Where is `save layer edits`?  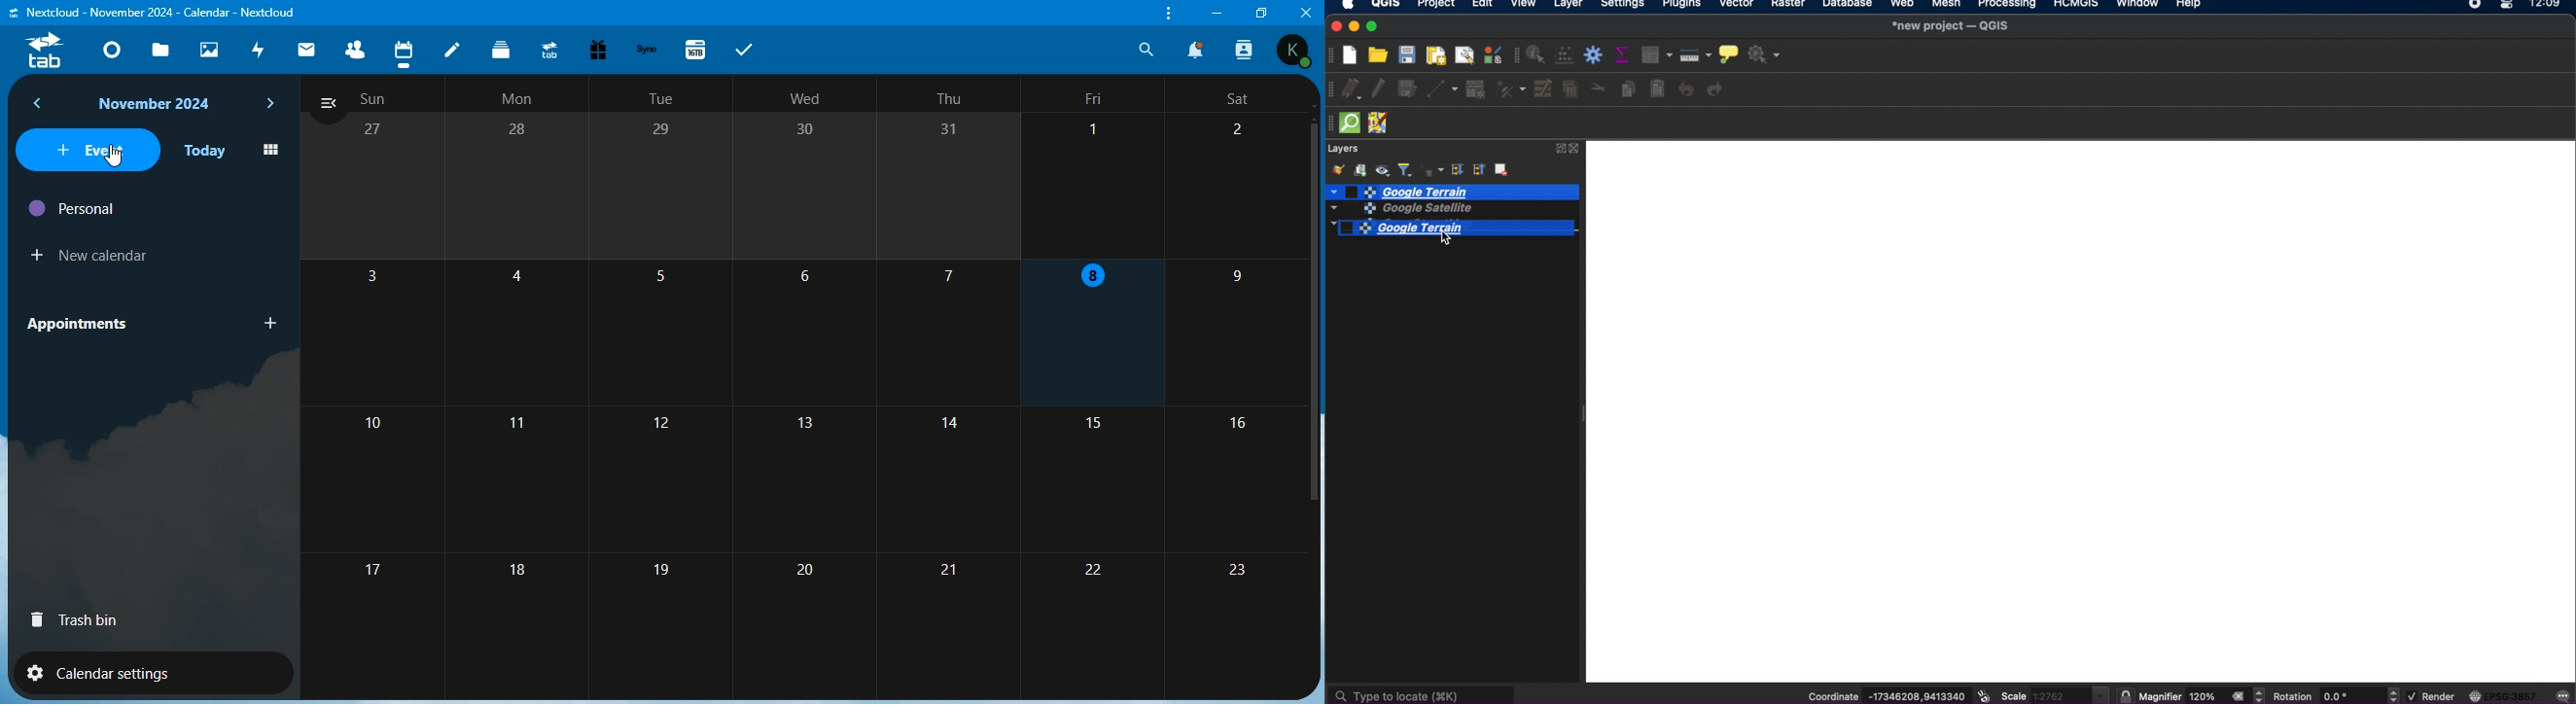
save layer edits is located at coordinates (1408, 90).